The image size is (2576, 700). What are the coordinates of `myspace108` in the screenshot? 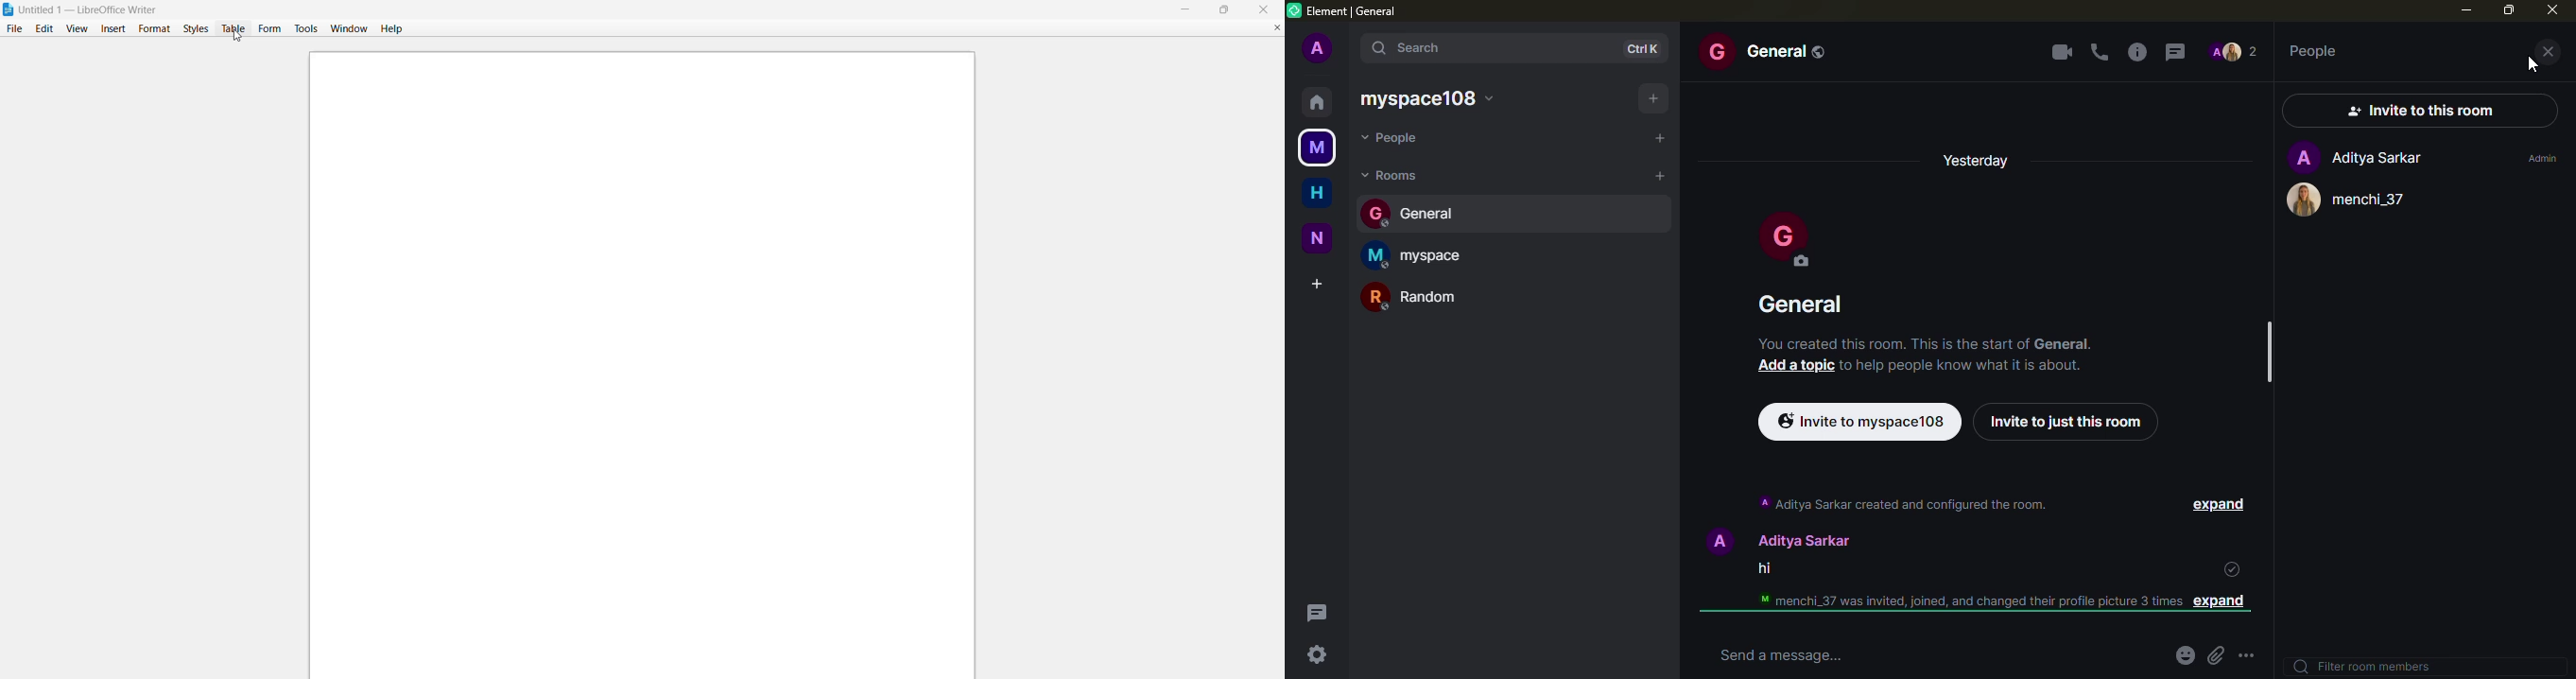 It's located at (1432, 97).